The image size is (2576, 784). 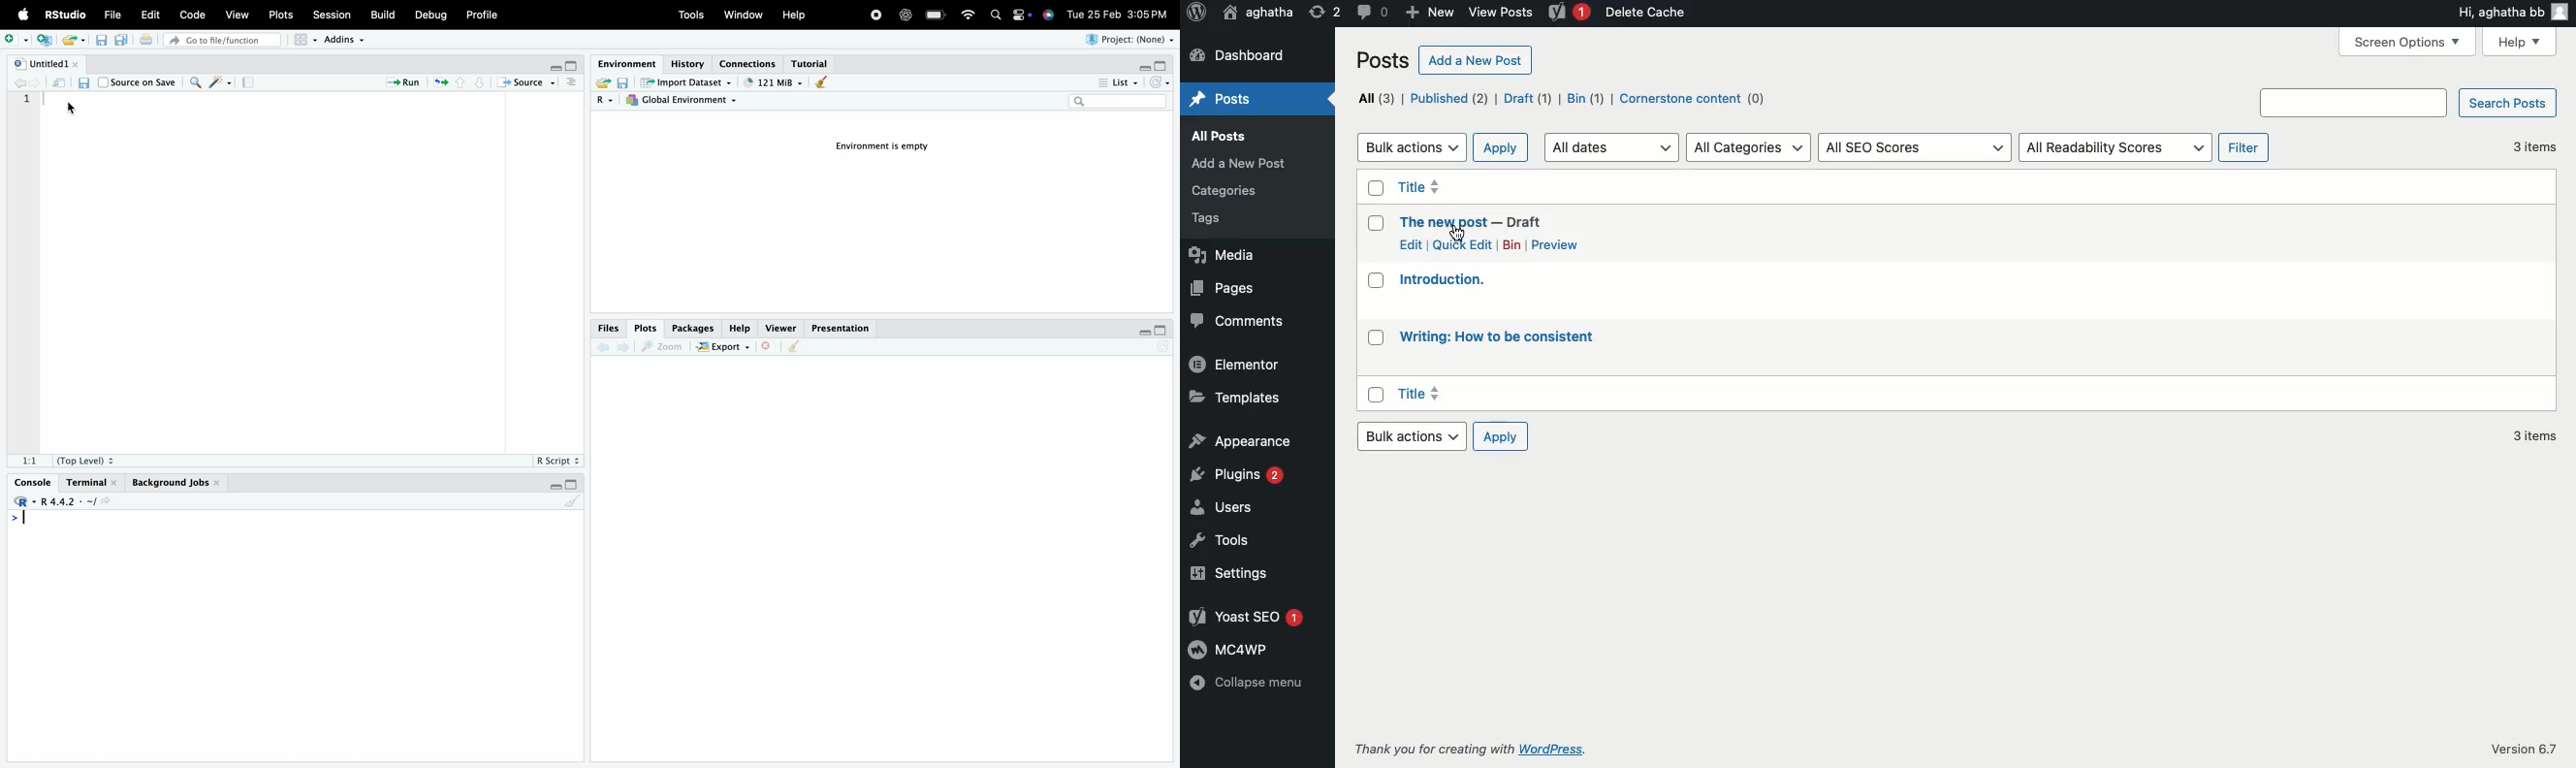 What do you see at coordinates (1160, 83) in the screenshot?
I see `Refresh the list of objects in the environment` at bounding box center [1160, 83].